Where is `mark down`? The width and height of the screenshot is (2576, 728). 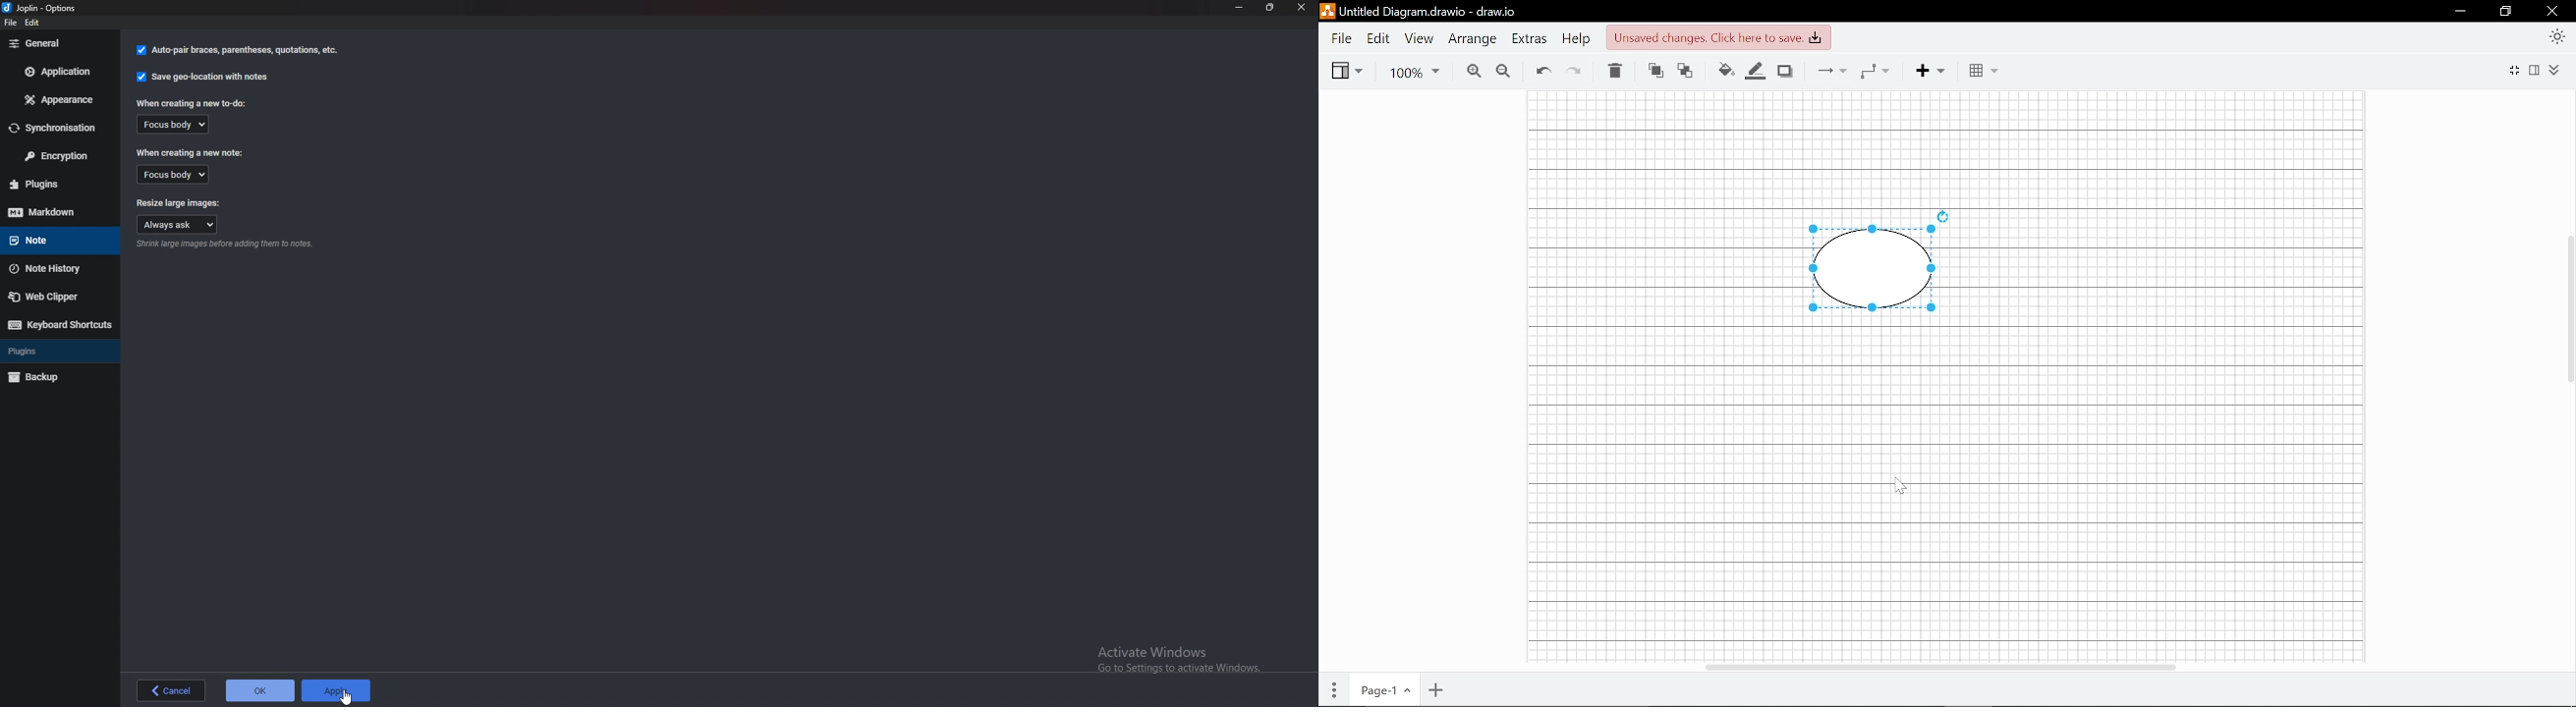
mark down is located at coordinates (56, 212).